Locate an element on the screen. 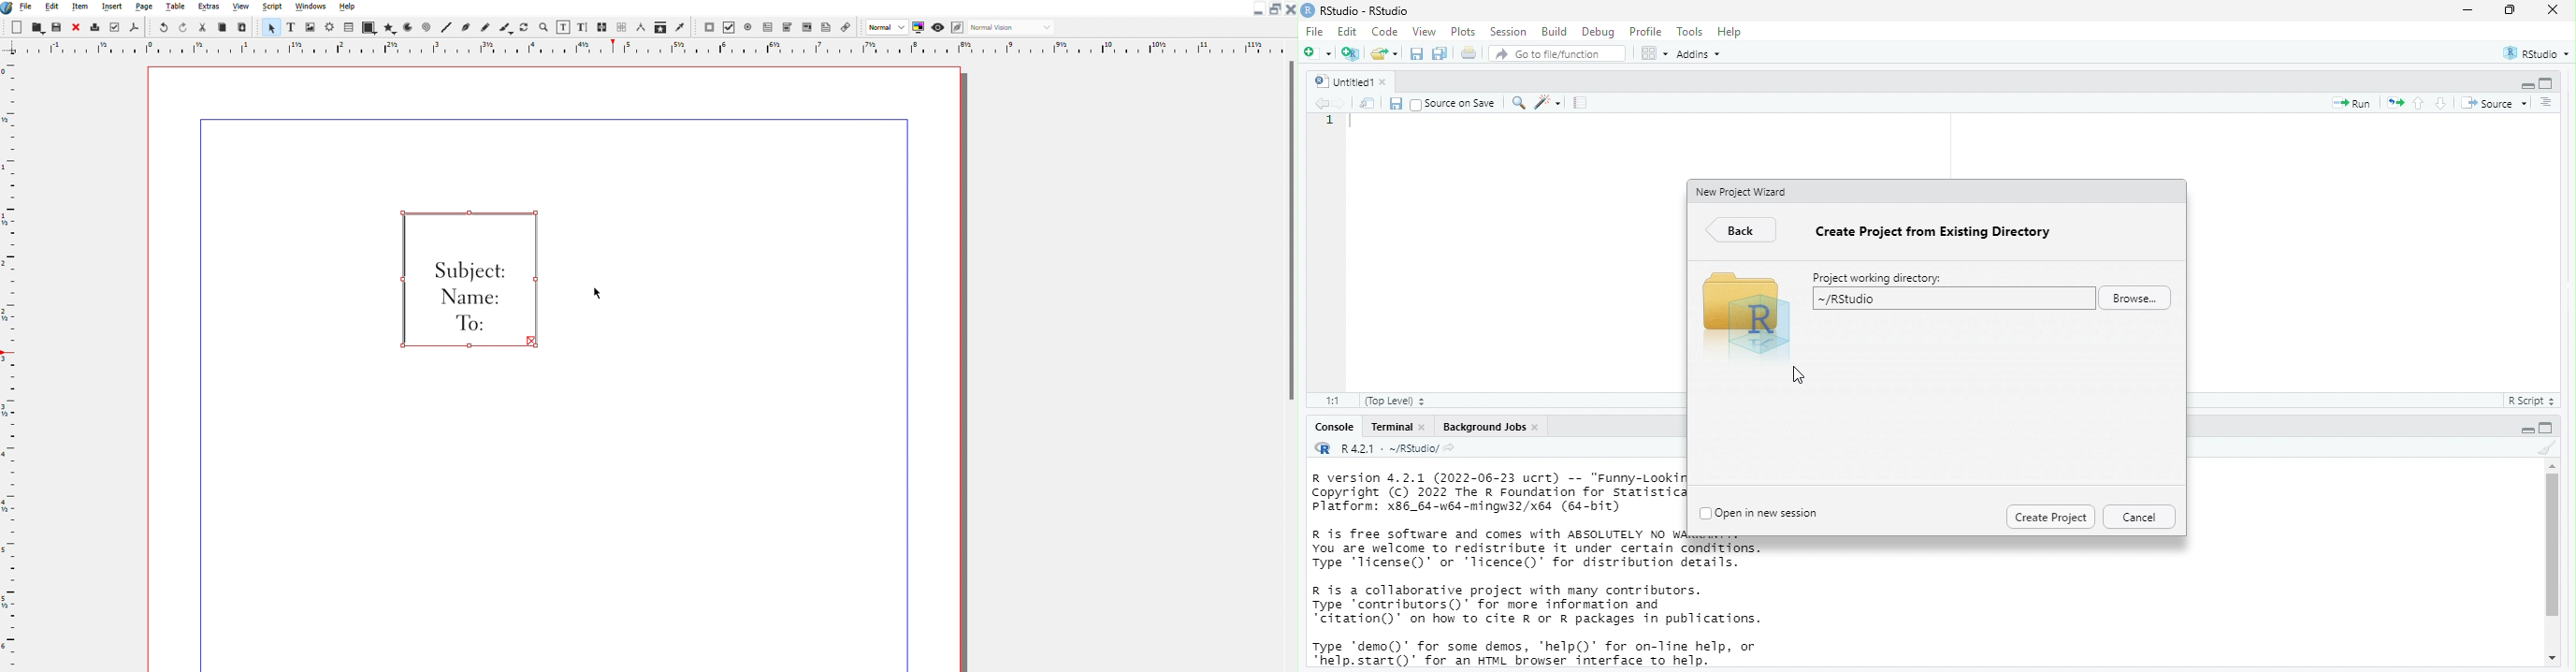 This screenshot has height=672, width=2576. run the current line or selection is located at coordinates (2353, 104).